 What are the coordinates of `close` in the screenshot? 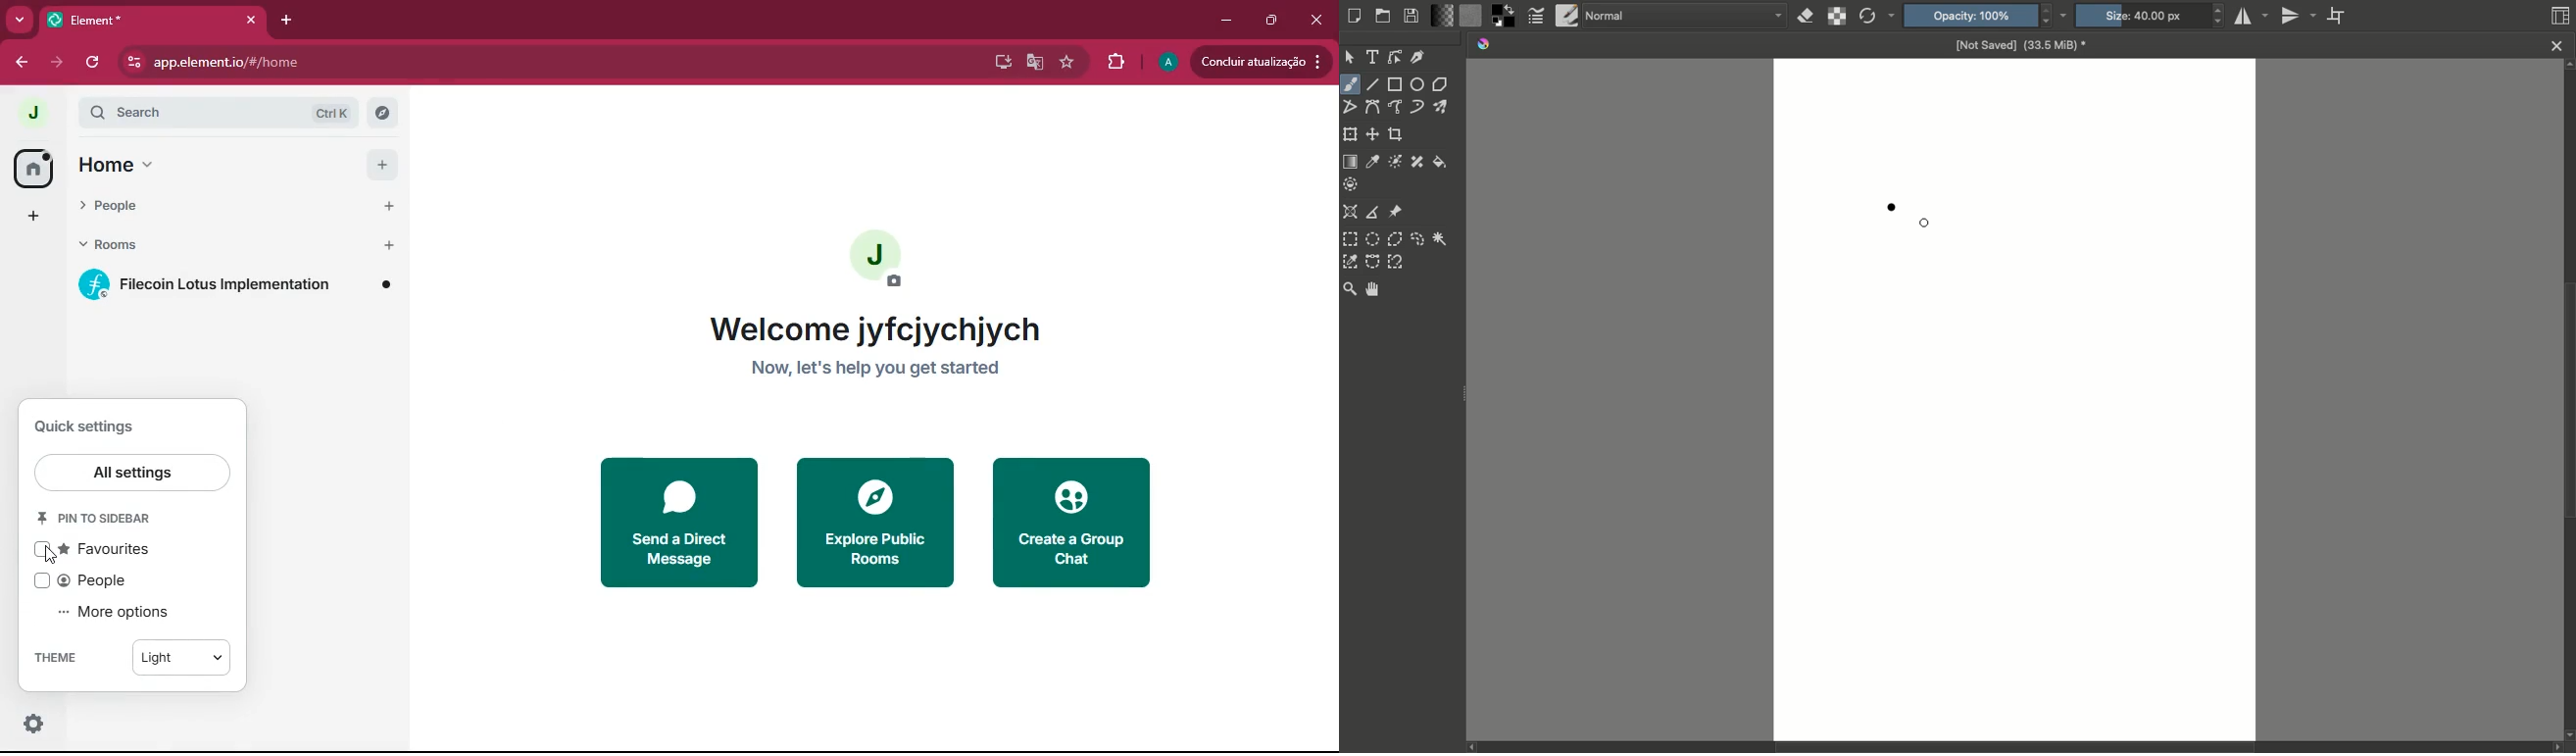 It's located at (1314, 21).